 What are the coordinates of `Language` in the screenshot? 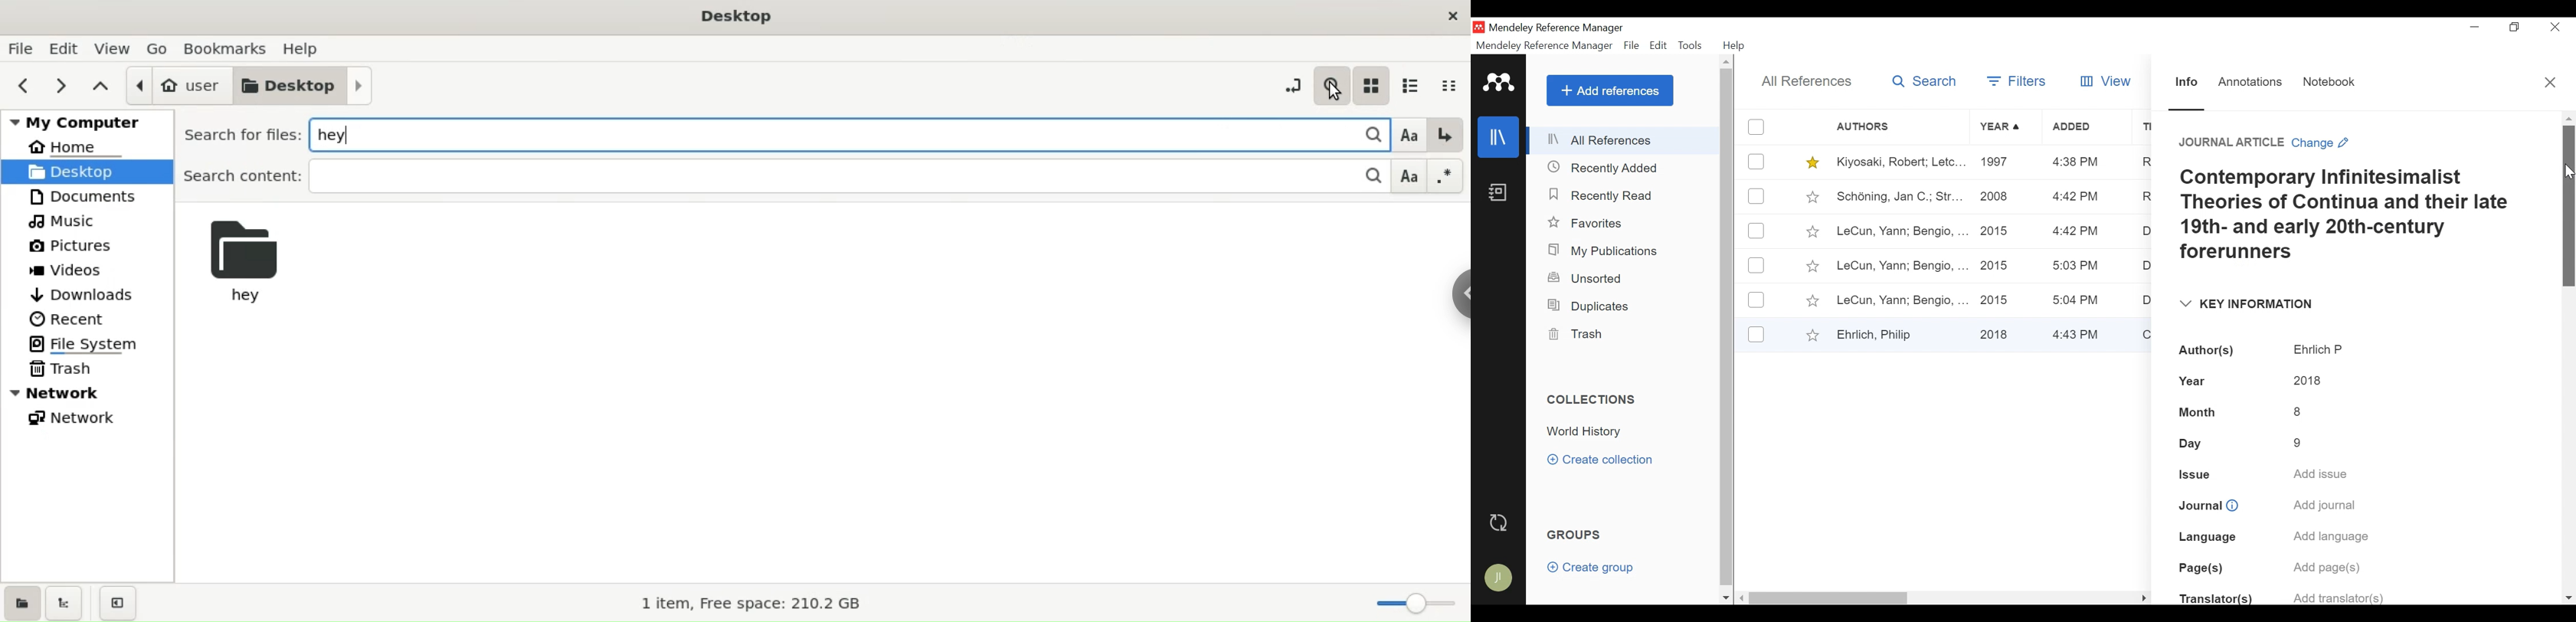 It's located at (2206, 536).